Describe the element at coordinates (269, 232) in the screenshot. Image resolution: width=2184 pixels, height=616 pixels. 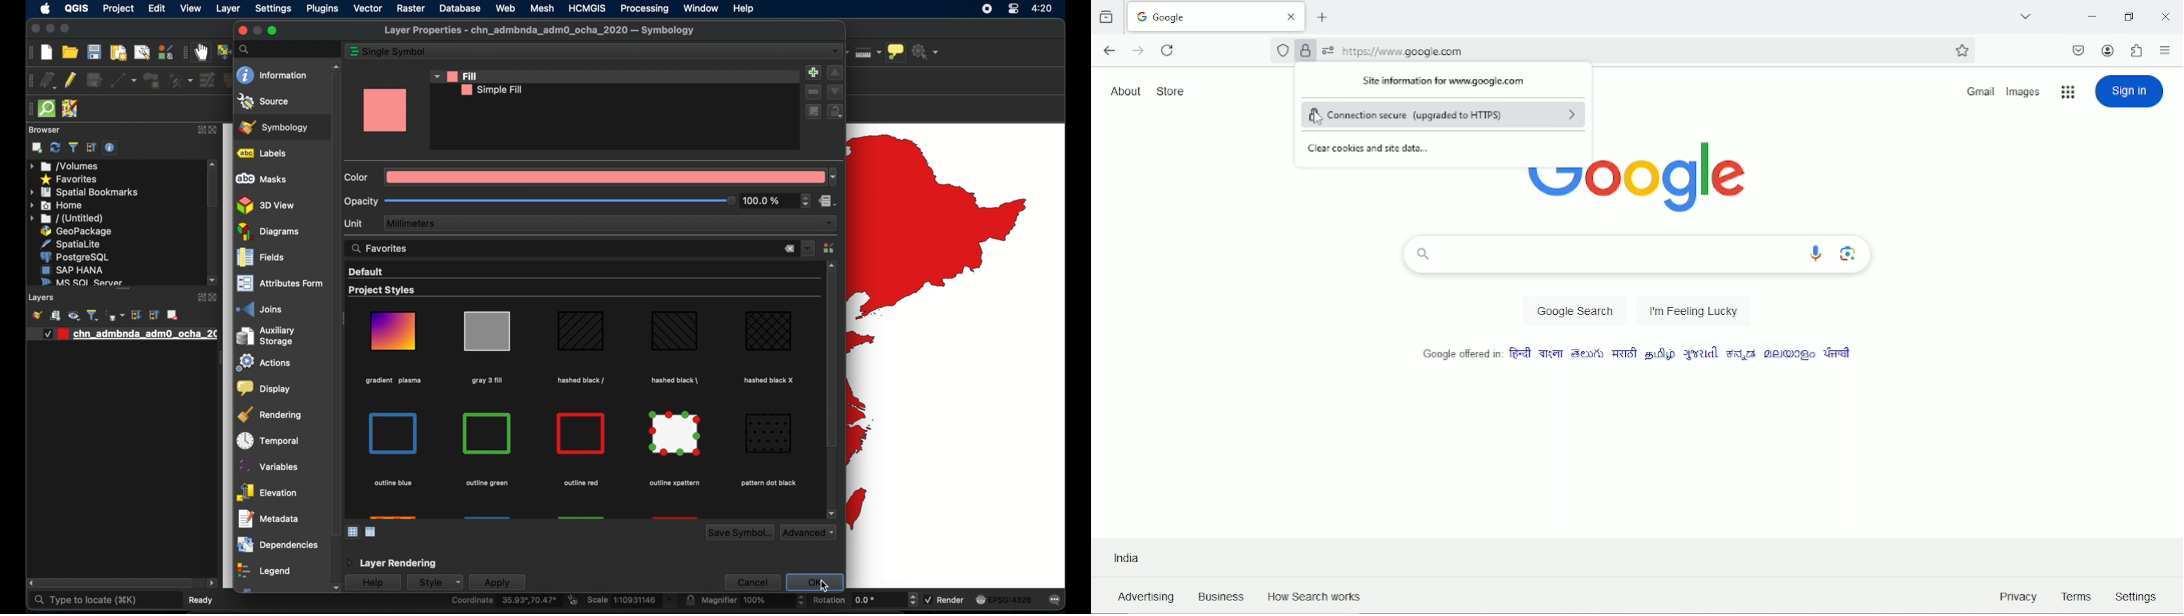
I see `diagrams` at that location.